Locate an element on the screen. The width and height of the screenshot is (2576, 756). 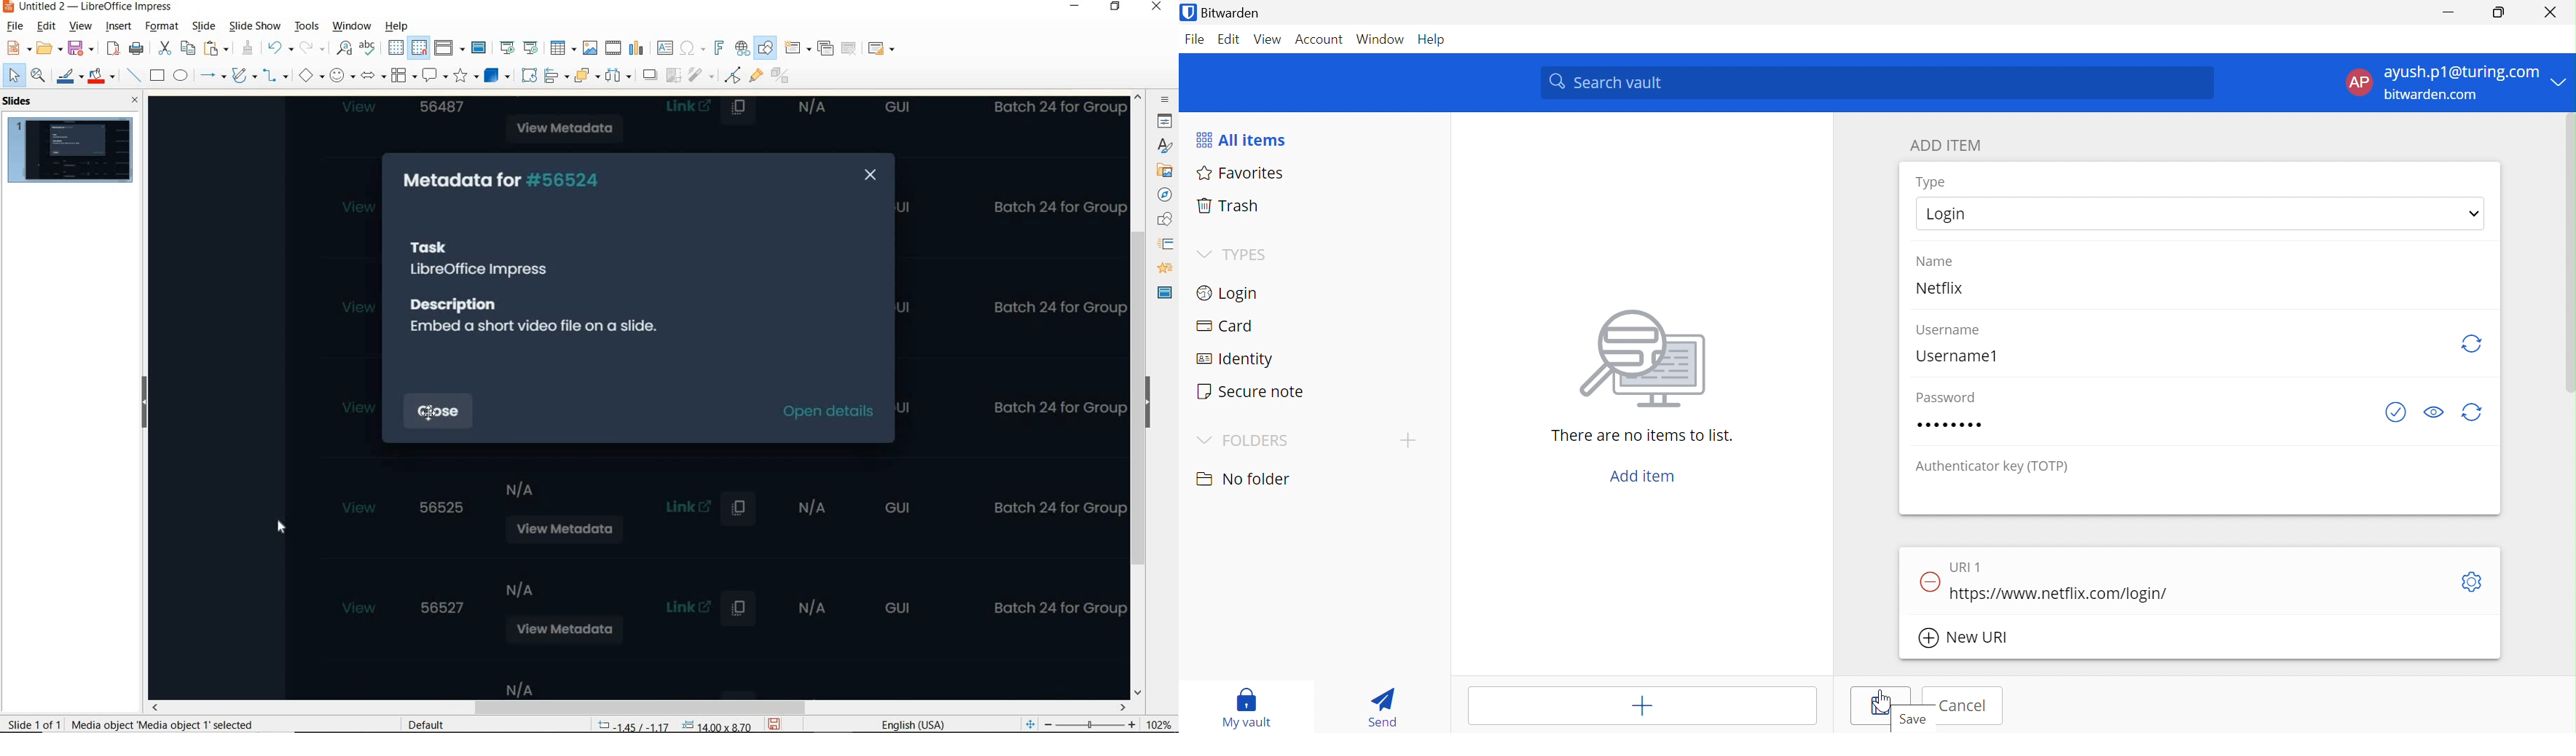
SAVE is located at coordinates (81, 48).